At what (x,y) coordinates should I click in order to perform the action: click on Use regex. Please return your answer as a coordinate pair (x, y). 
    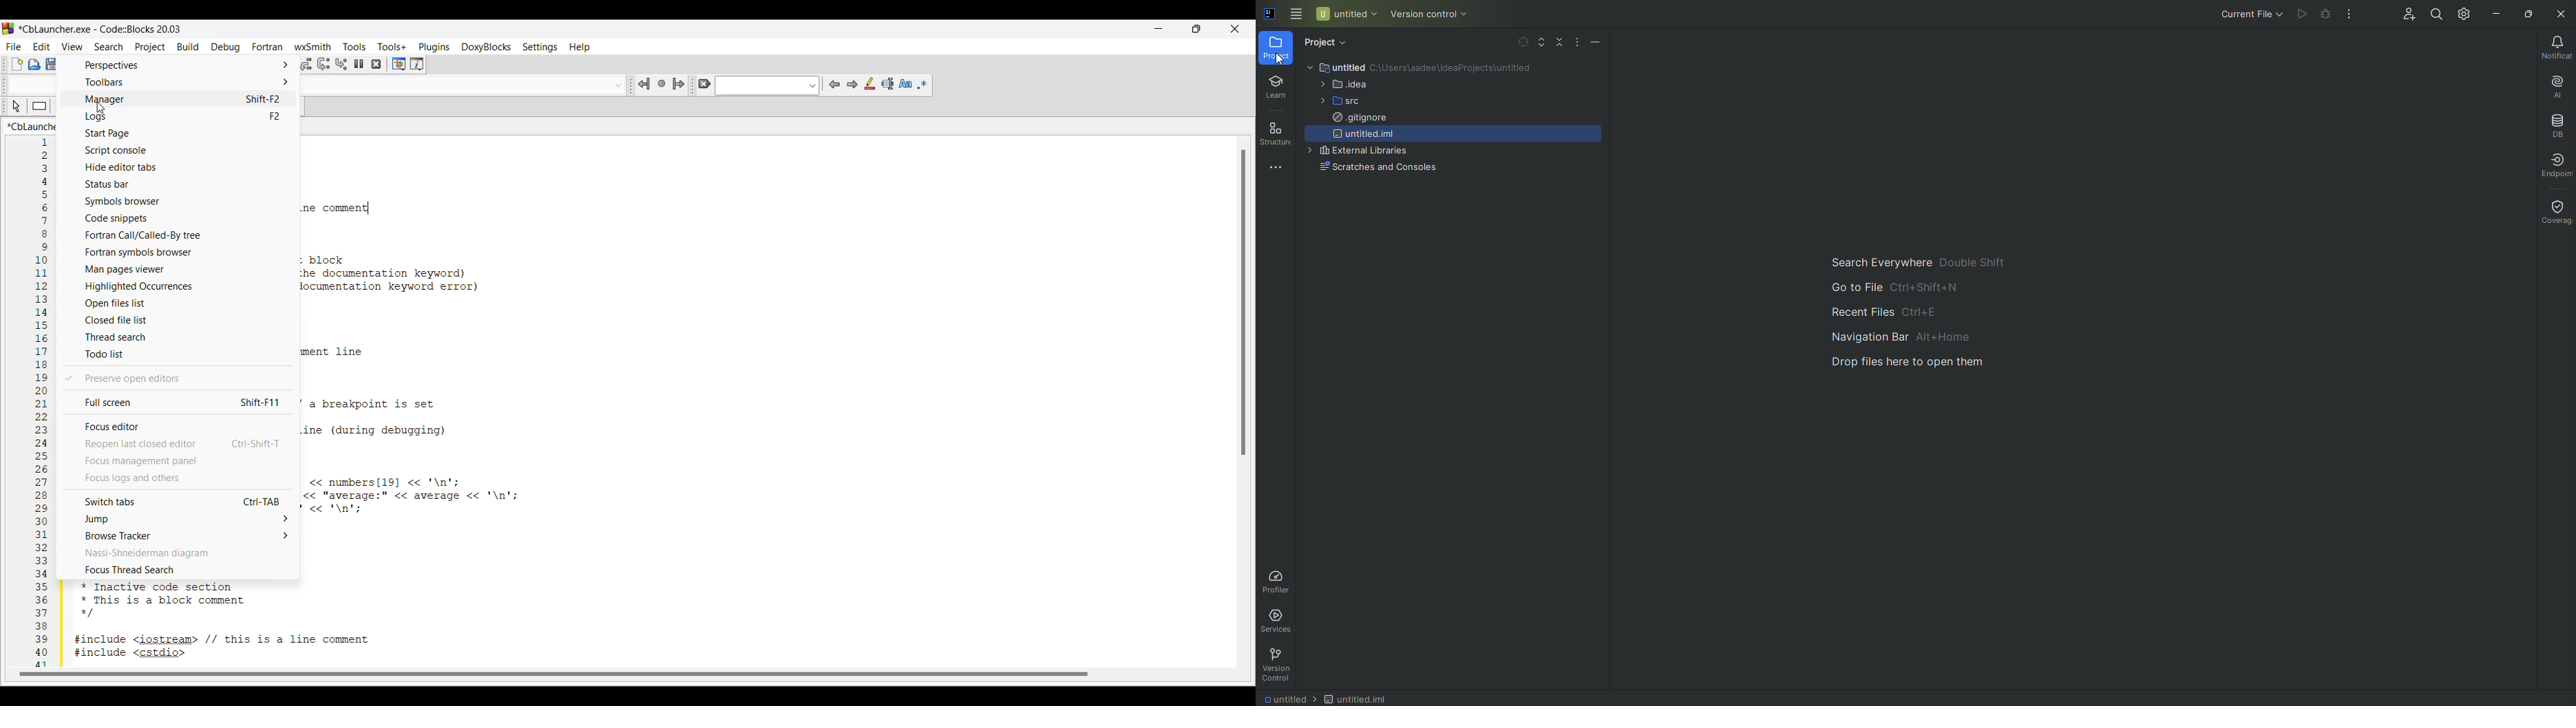
    Looking at the image, I should click on (922, 85).